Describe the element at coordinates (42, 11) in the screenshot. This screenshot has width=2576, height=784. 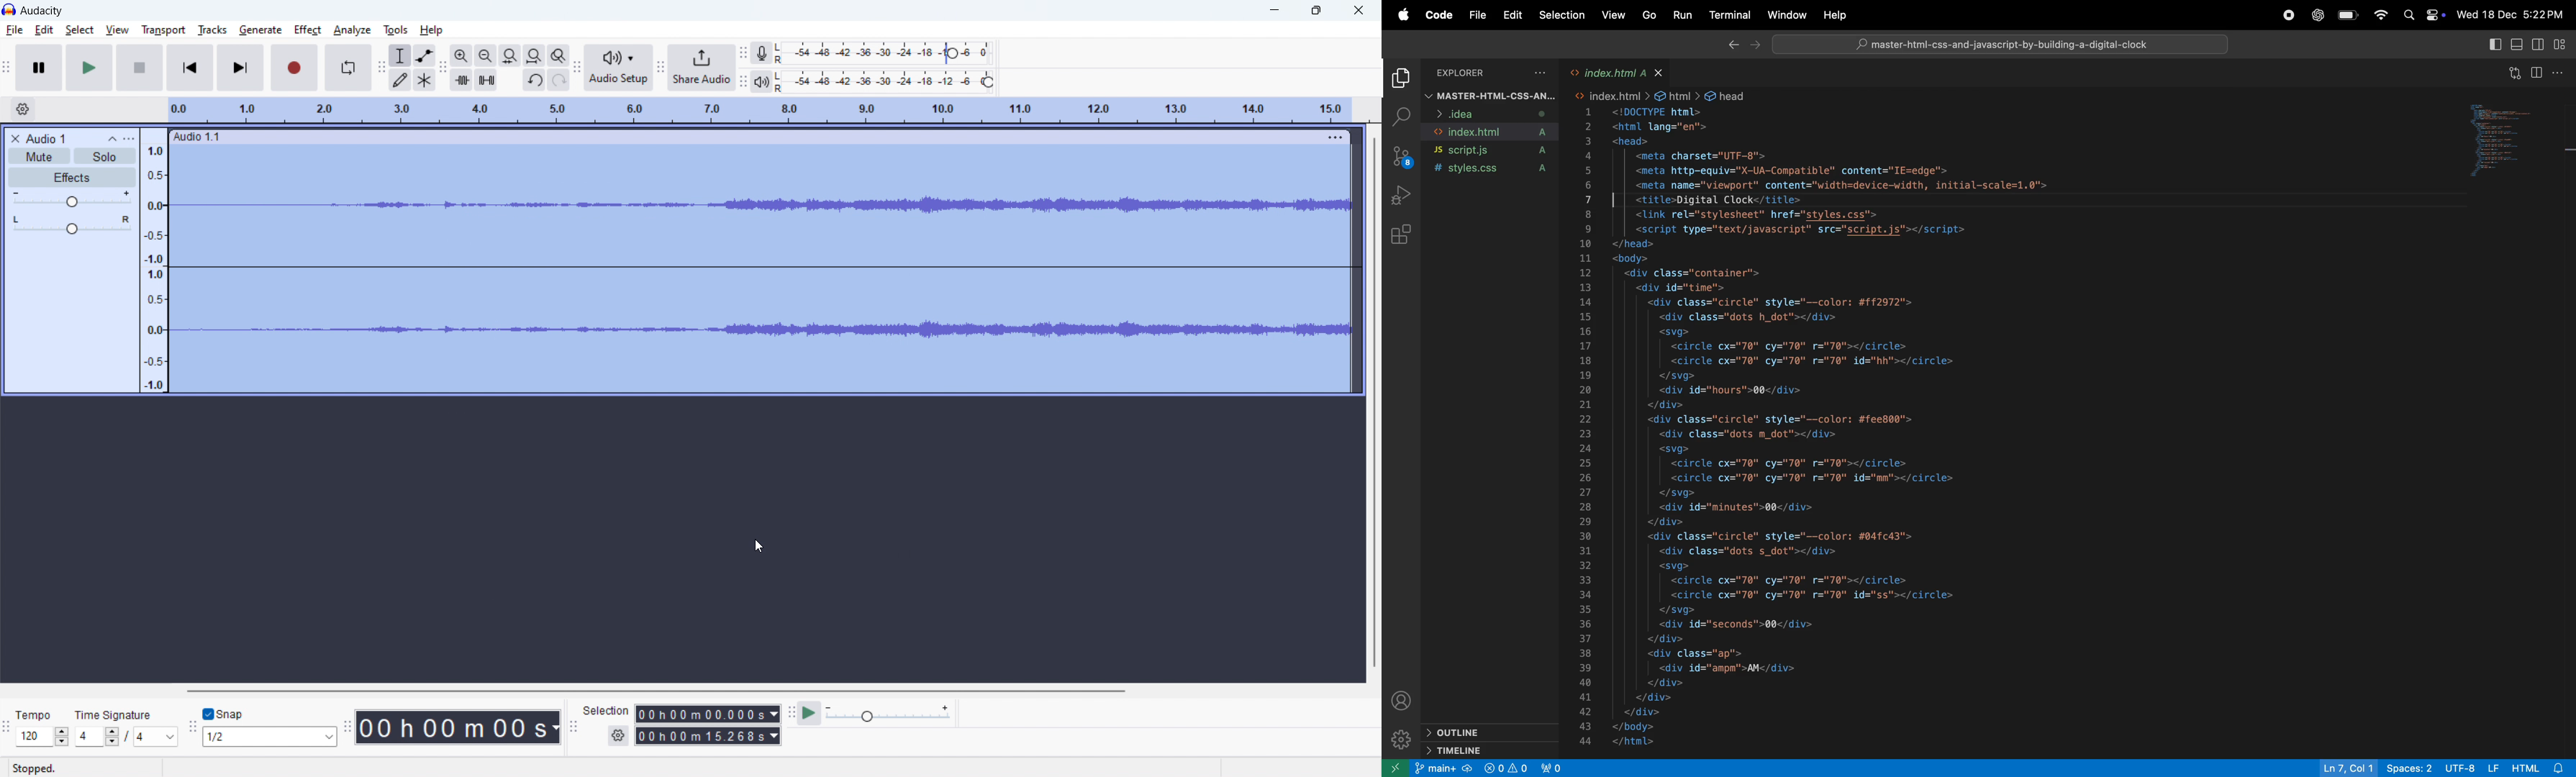
I see `title` at that location.